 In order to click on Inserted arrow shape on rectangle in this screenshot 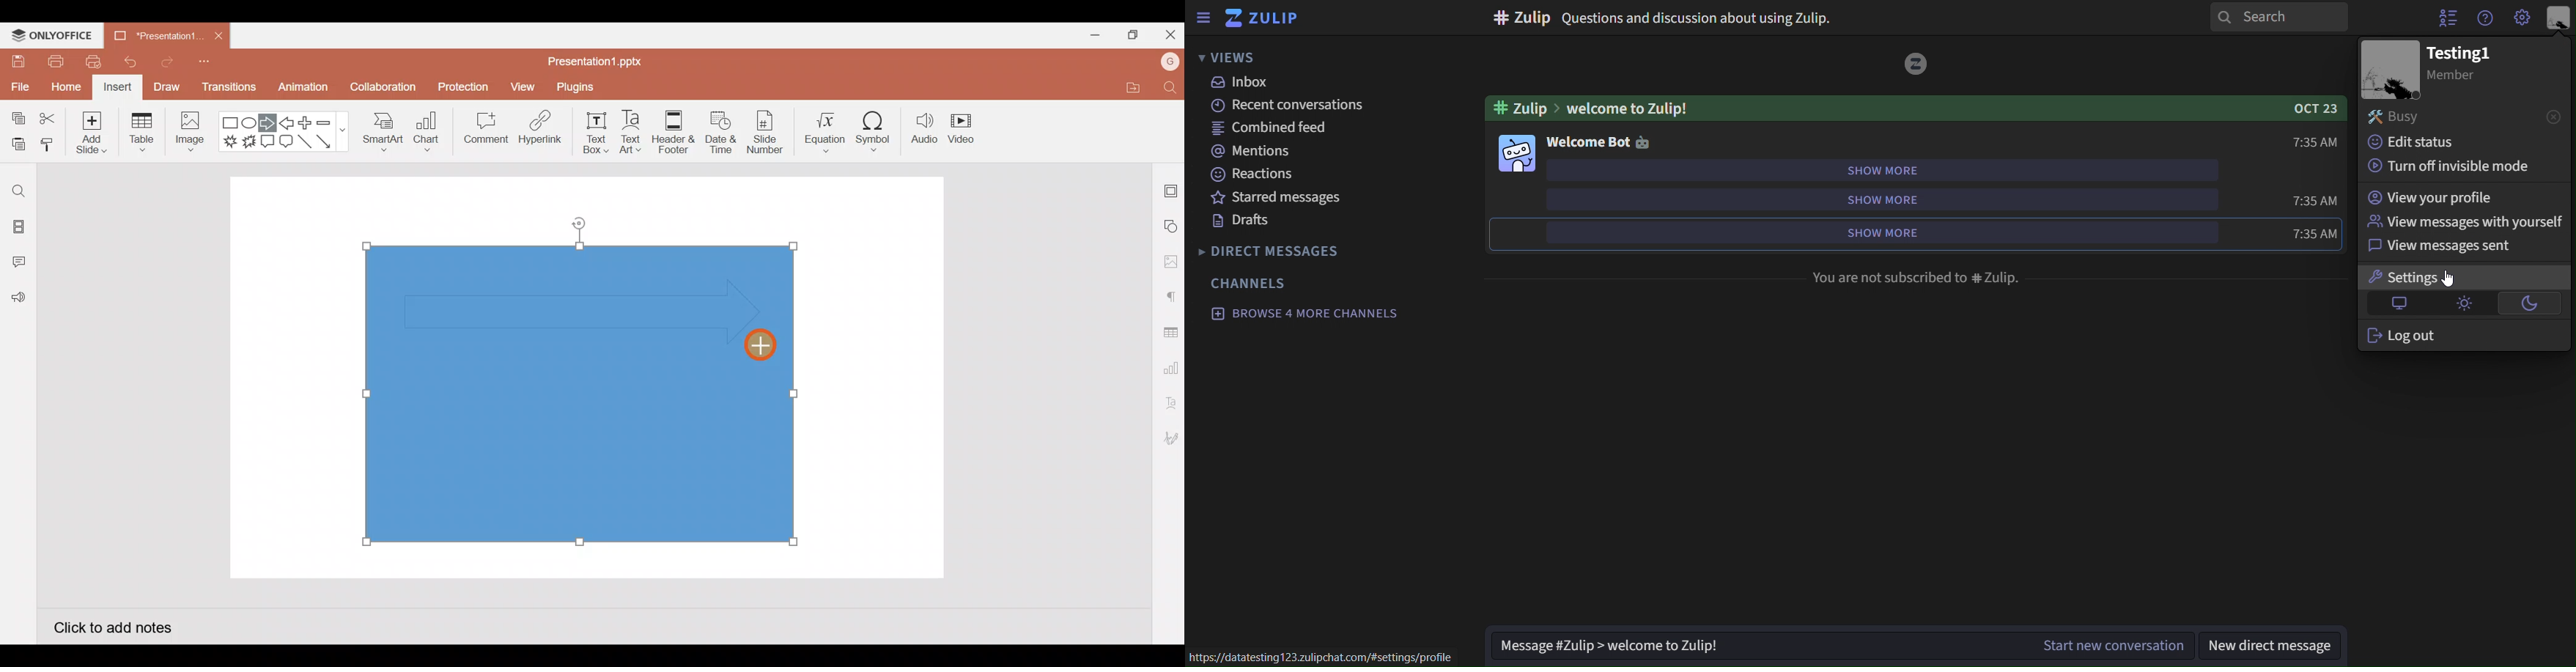, I will do `click(583, 303)`.